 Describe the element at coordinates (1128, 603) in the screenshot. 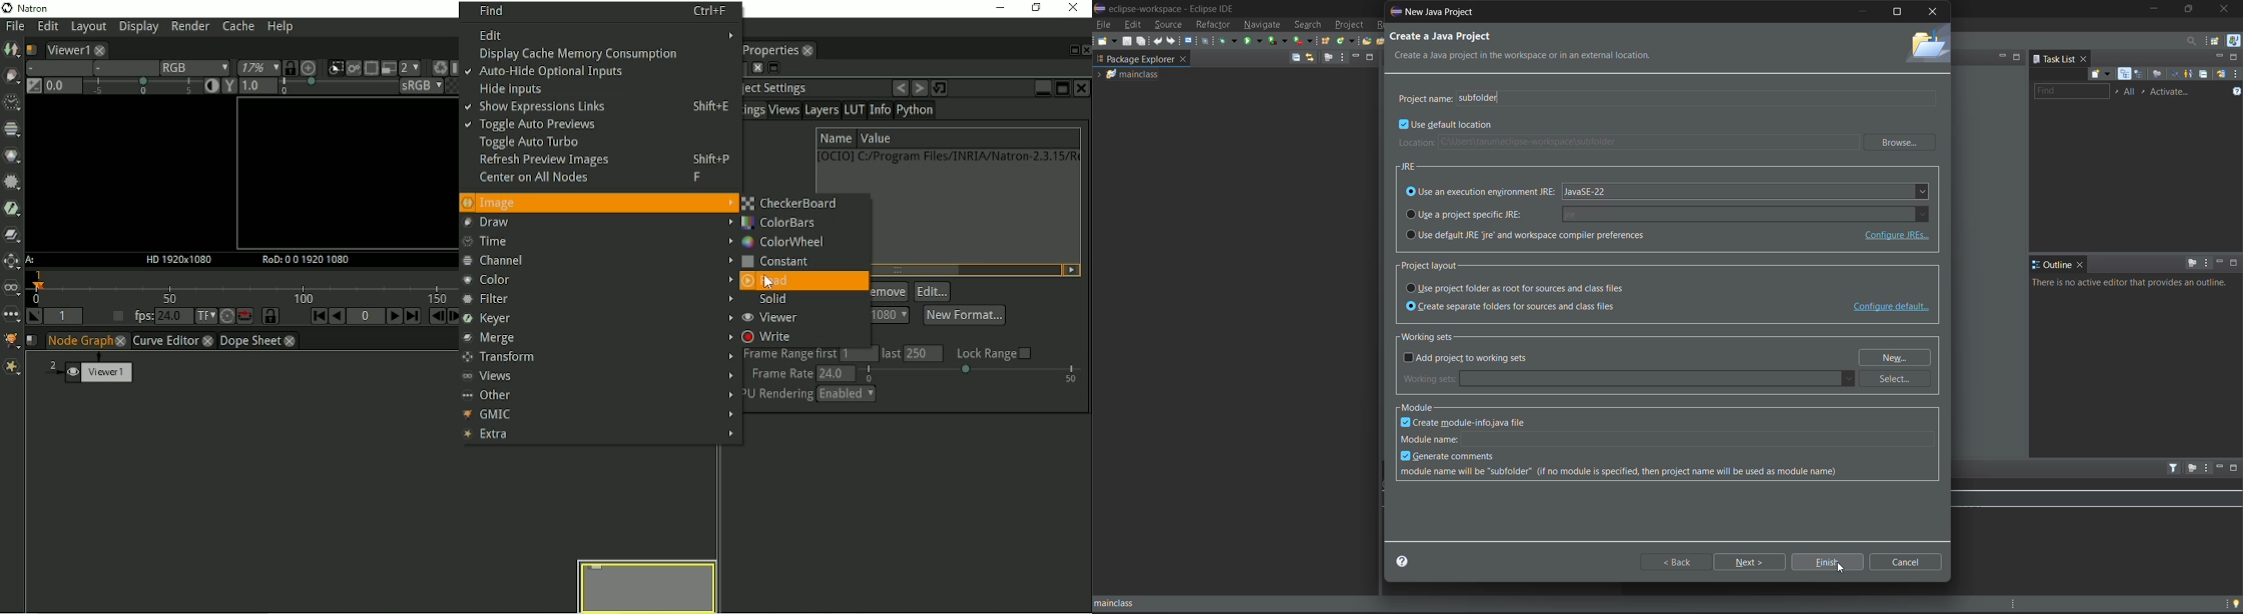

I see `mainclass` at that location.